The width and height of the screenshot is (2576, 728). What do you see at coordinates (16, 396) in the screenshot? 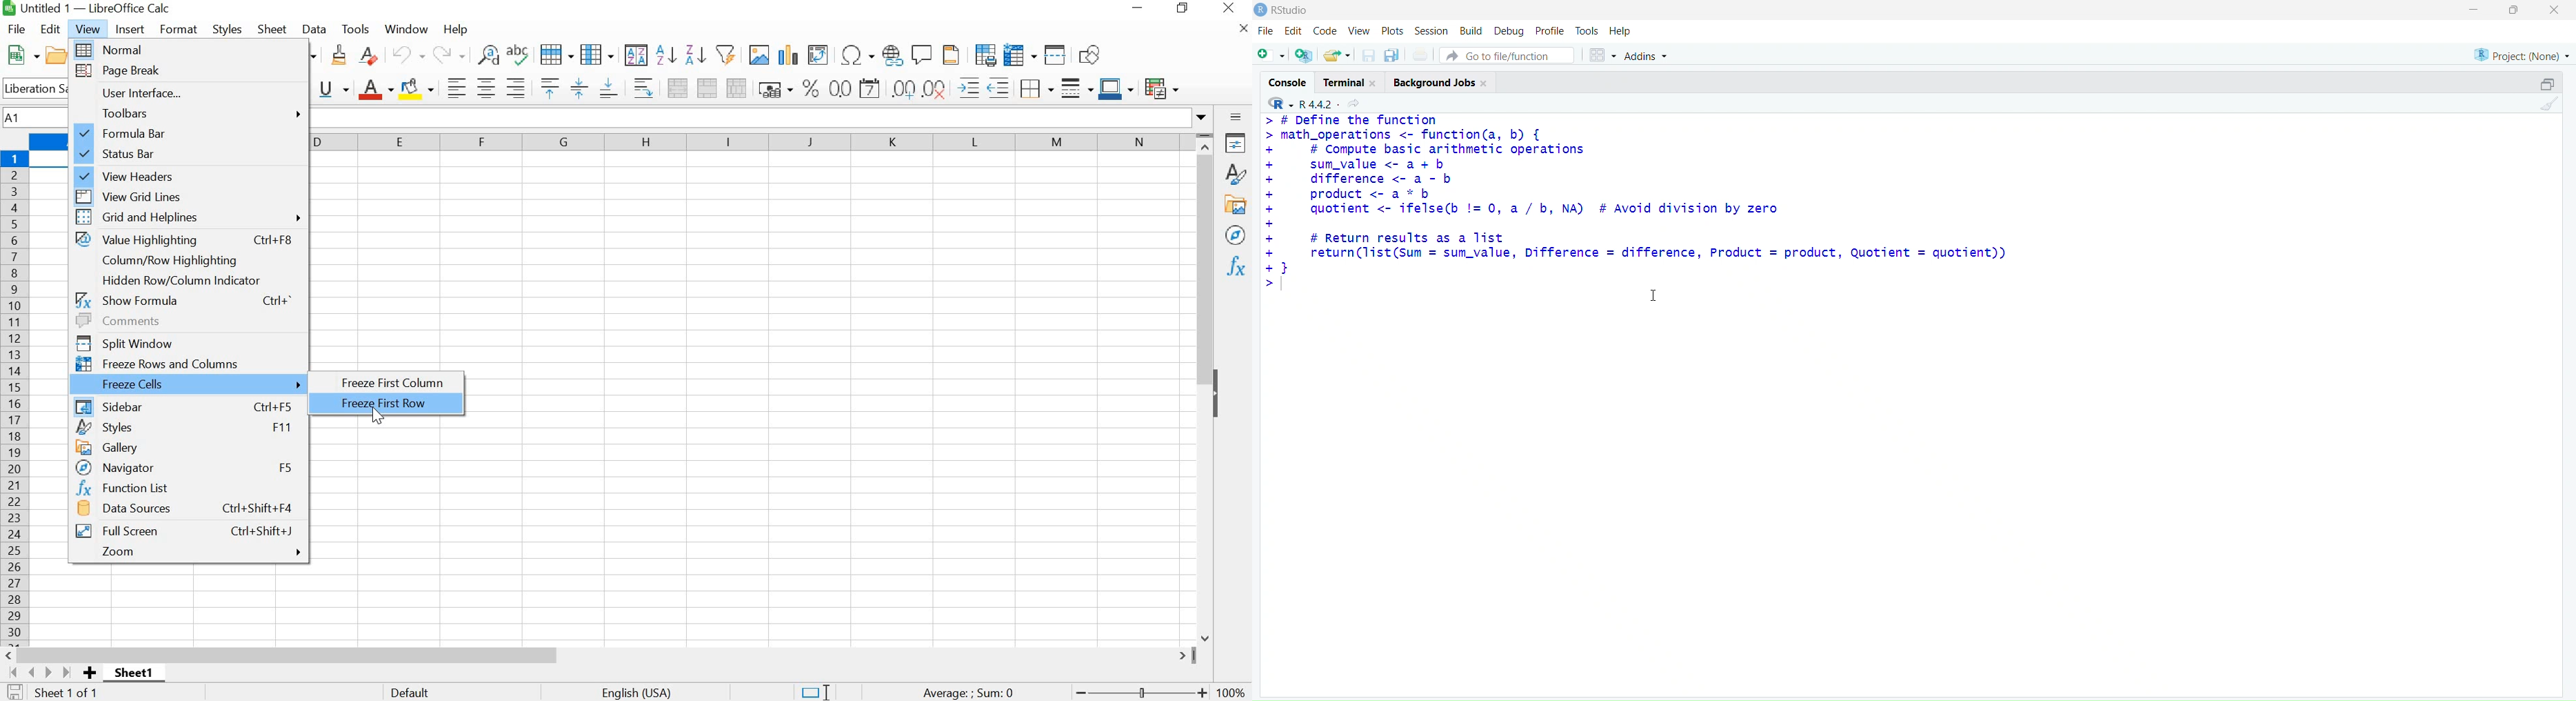
I see `ROWS` at bounding box center [16, 396].